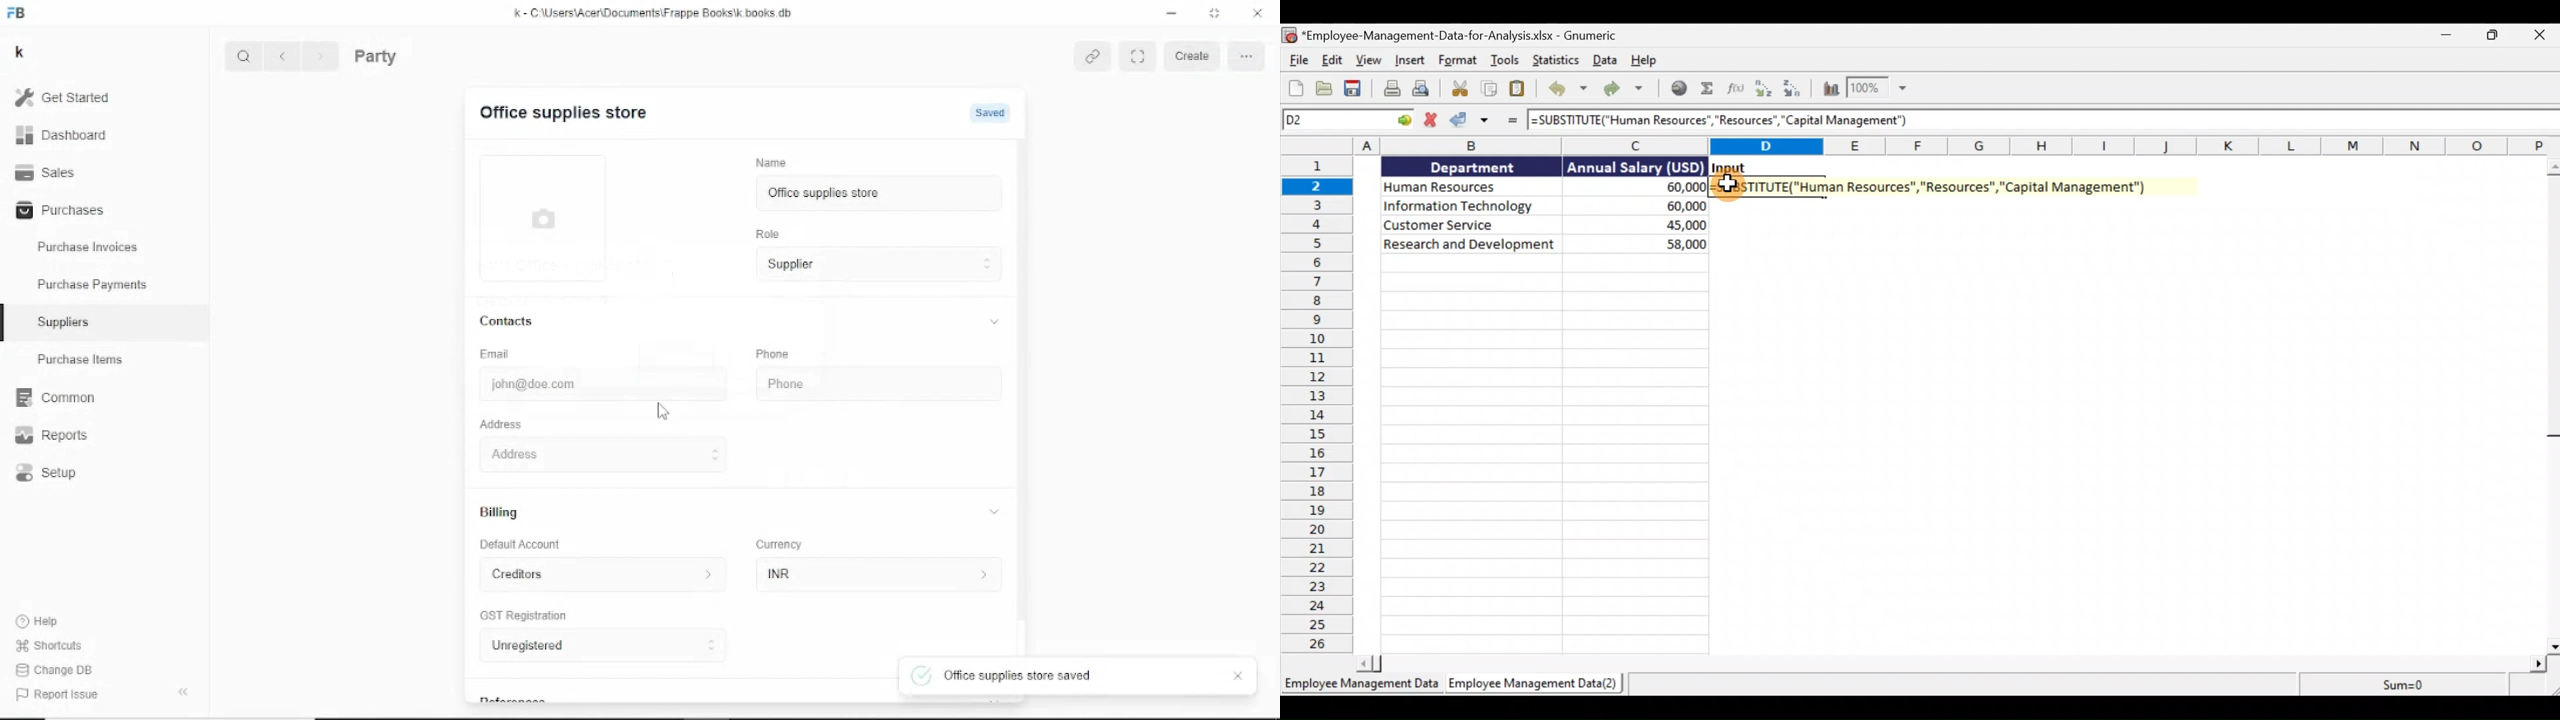  Describe the element at coordinates (1557, 61) in the screenshot. I see `Statistics` at that location.